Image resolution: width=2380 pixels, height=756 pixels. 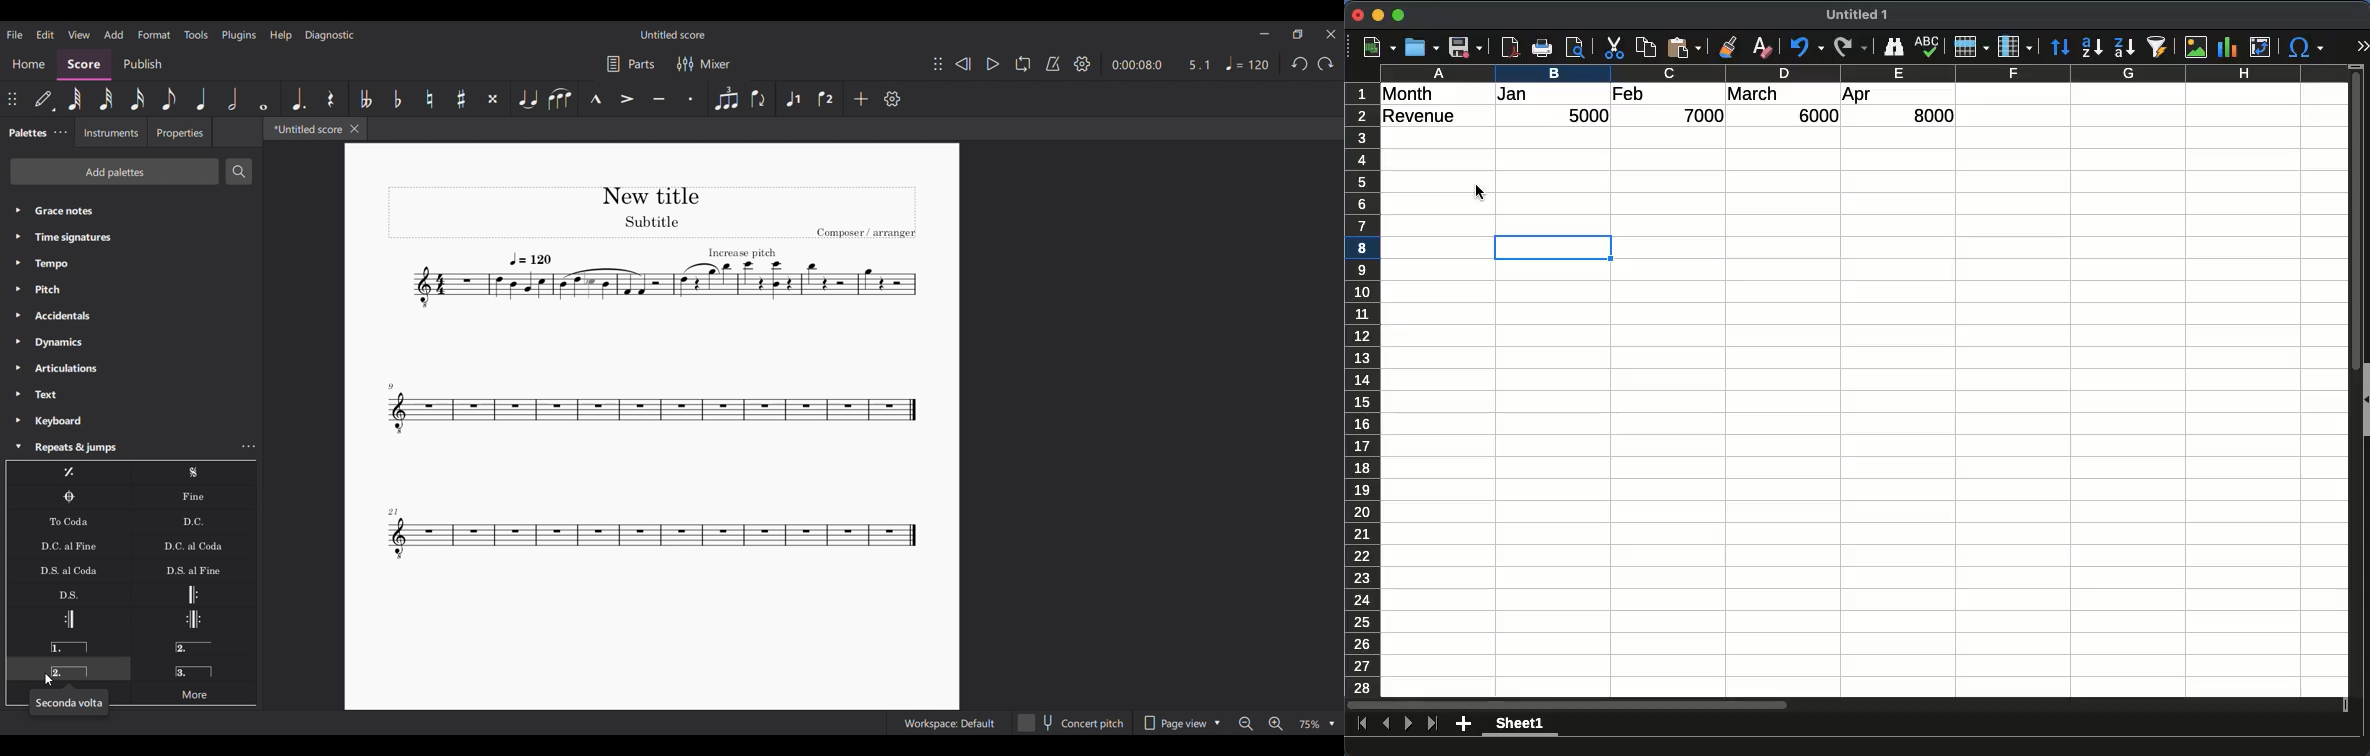 What do you see at coordinates (1275, 723) in the screenshot?
I see `Zoom in` at bounding box center [1275, 723].